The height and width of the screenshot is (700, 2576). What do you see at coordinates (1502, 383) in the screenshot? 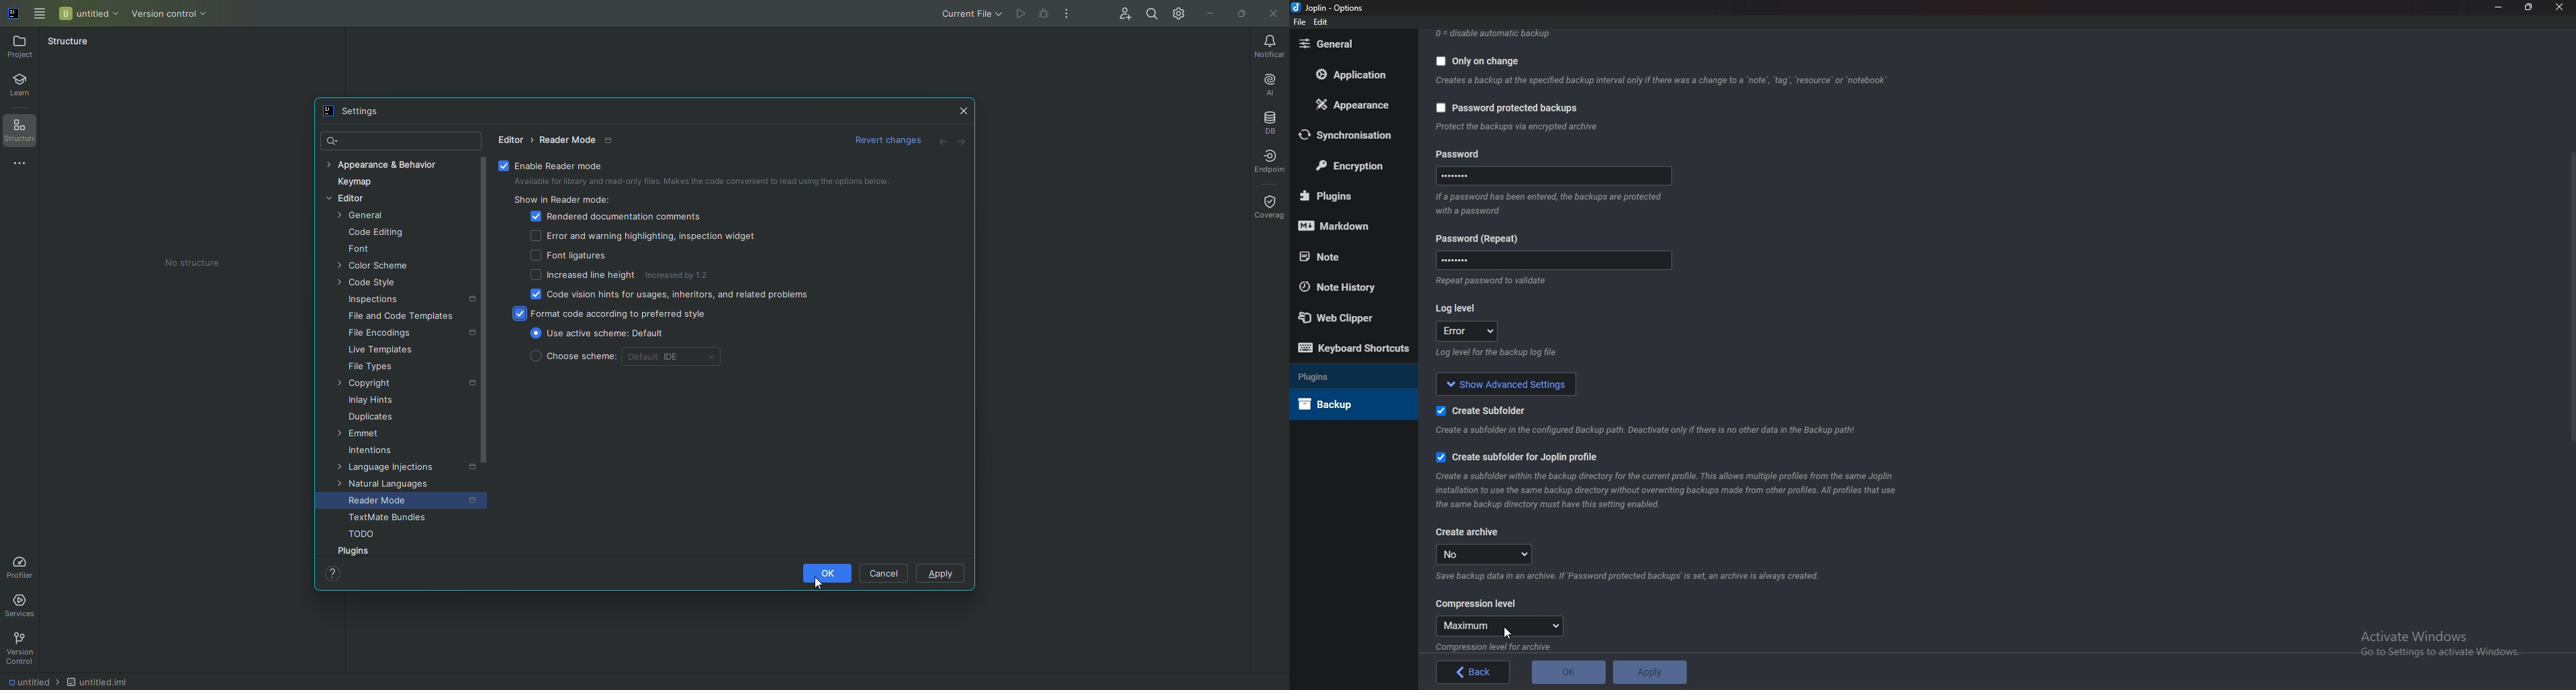
I see `show advanced settings` at bounding box center [1502, 383].